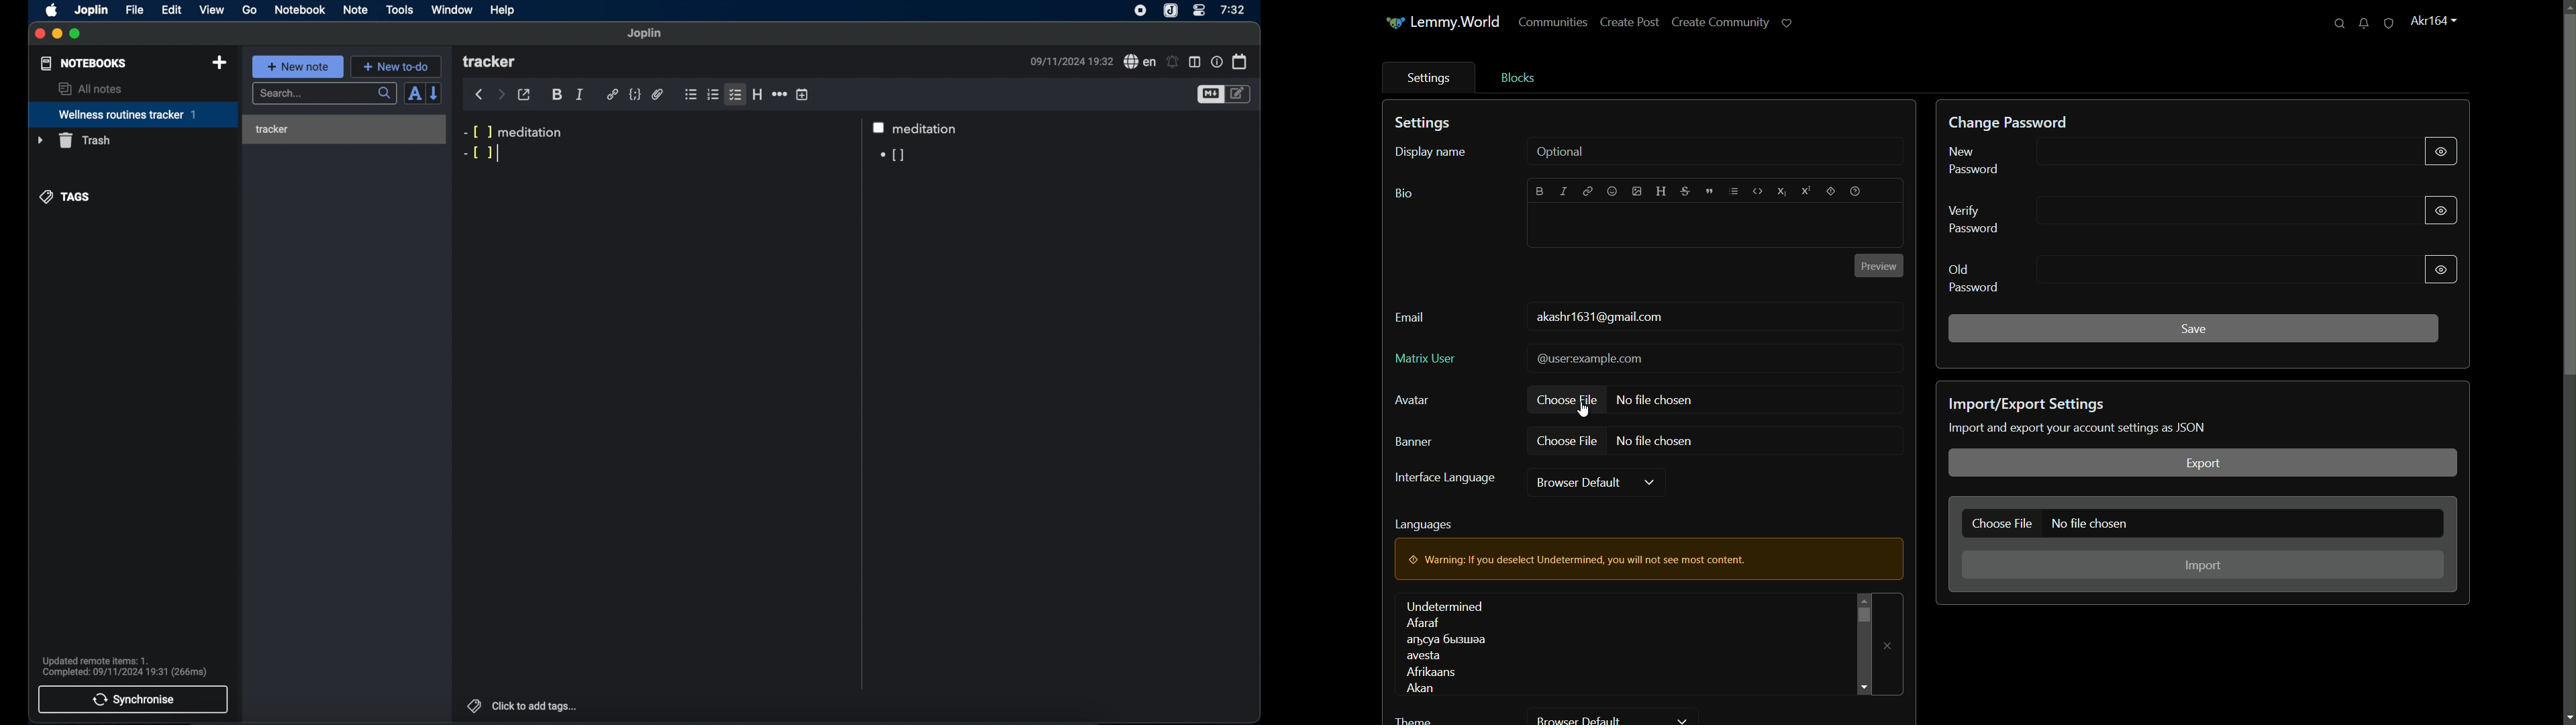 This screenshot has width=2576, height=728. Describe the element at coordinates (515, 131) in the screenshot. I see `-[ ] meditation` at that location.